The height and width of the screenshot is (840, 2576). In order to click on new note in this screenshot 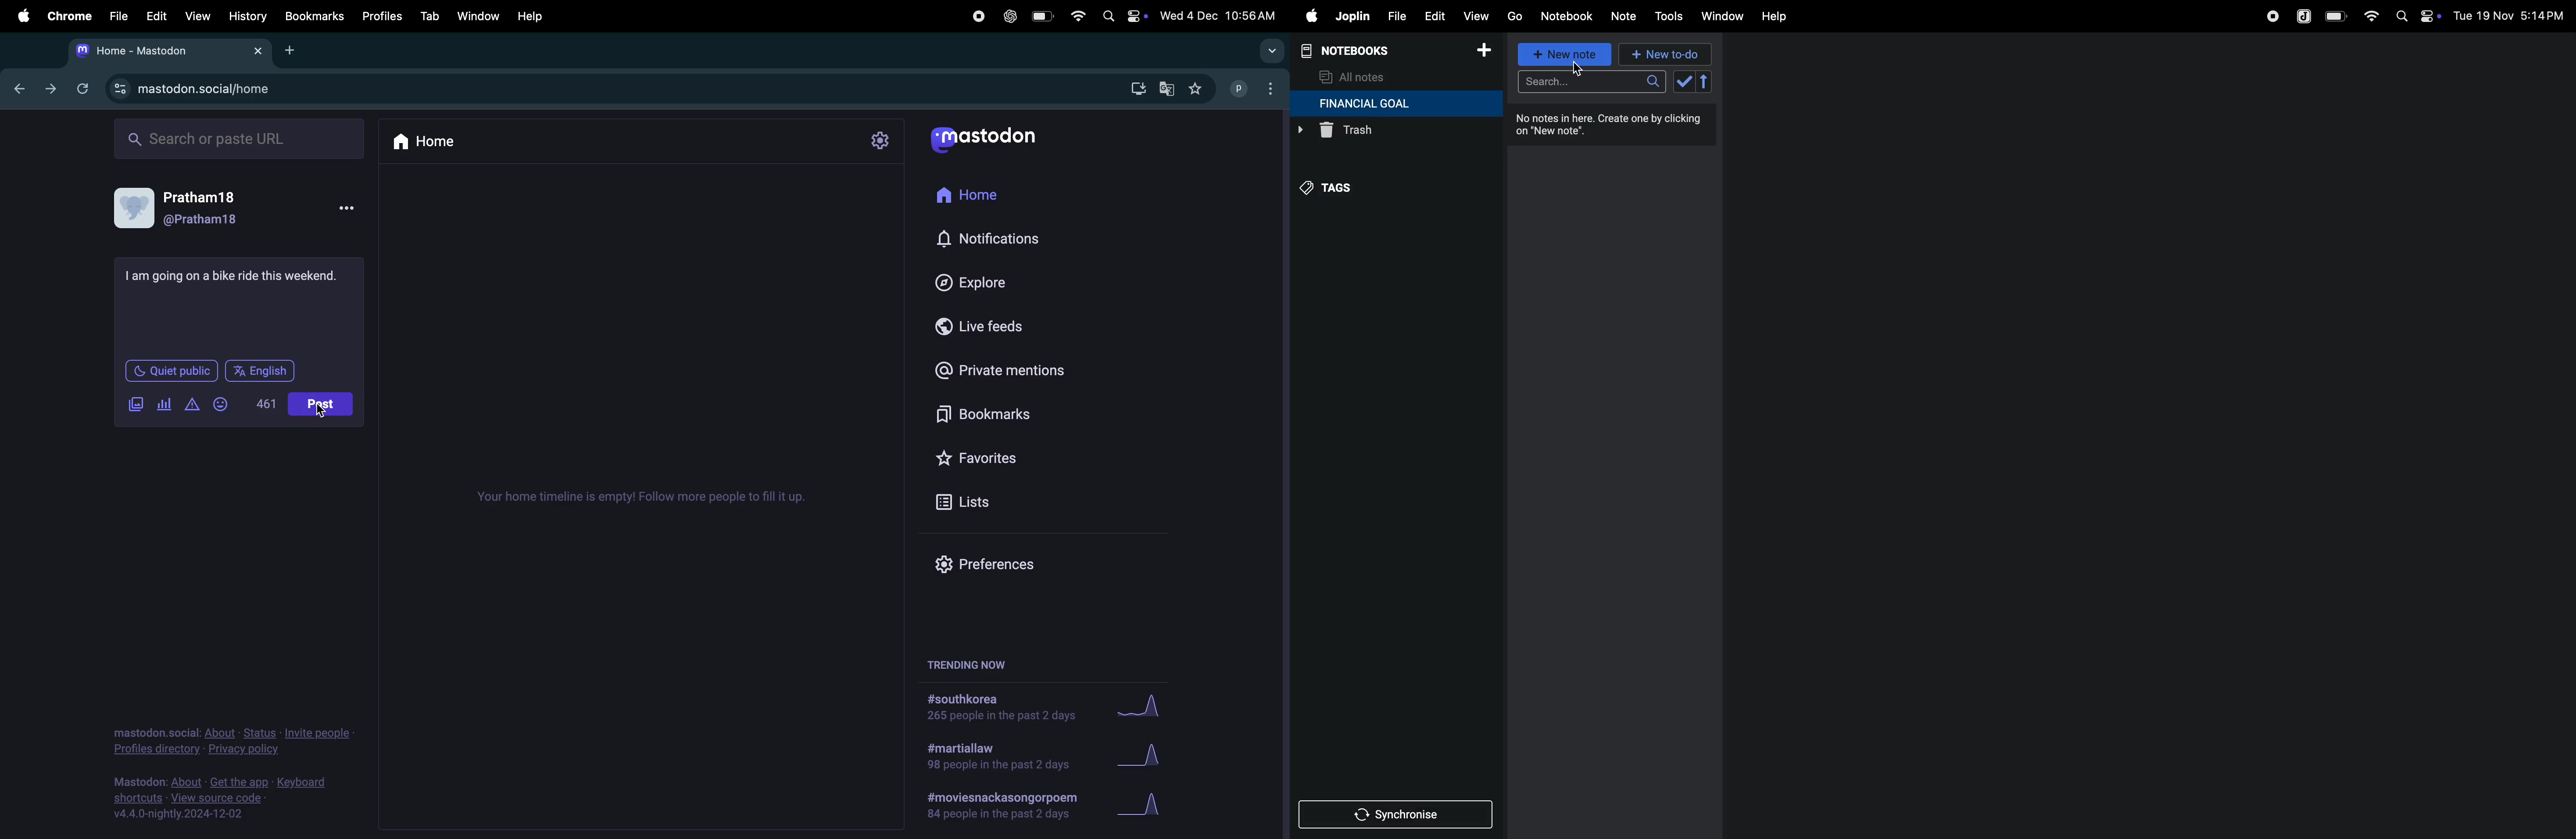, I will do `click(1566, 54)`.